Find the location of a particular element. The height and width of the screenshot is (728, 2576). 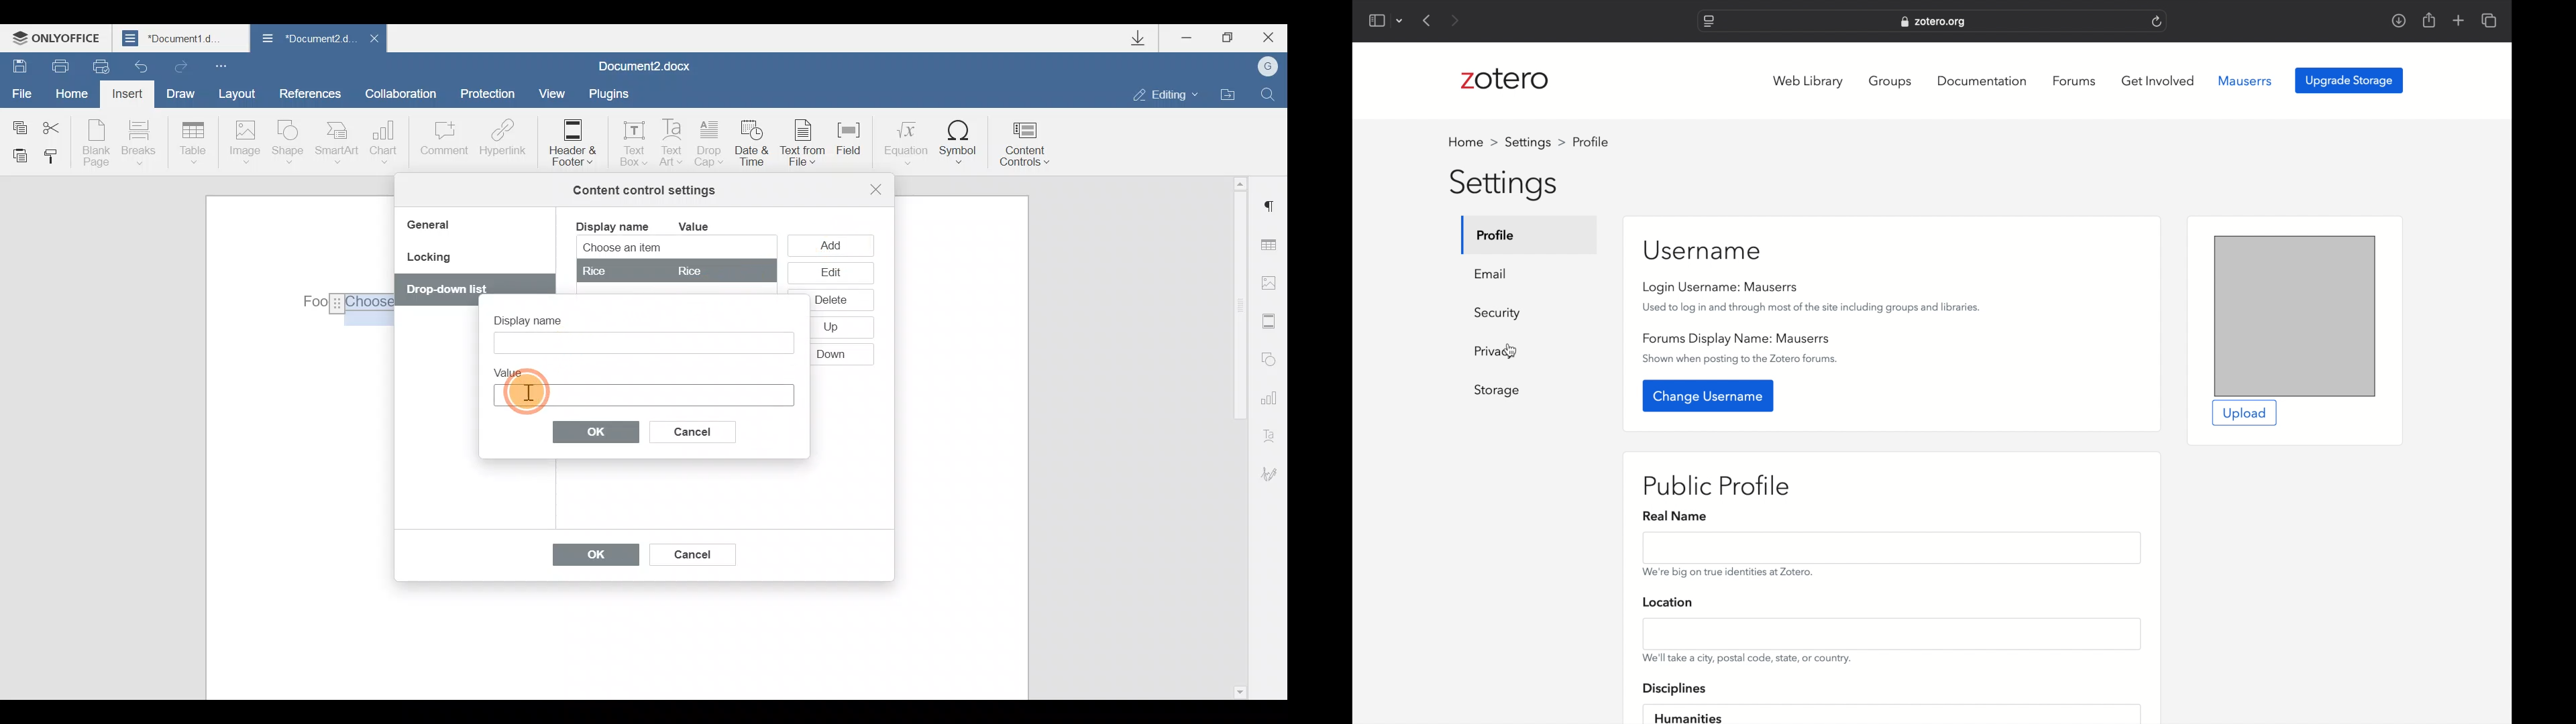

Open file location is located at coordinates (1228, 93).